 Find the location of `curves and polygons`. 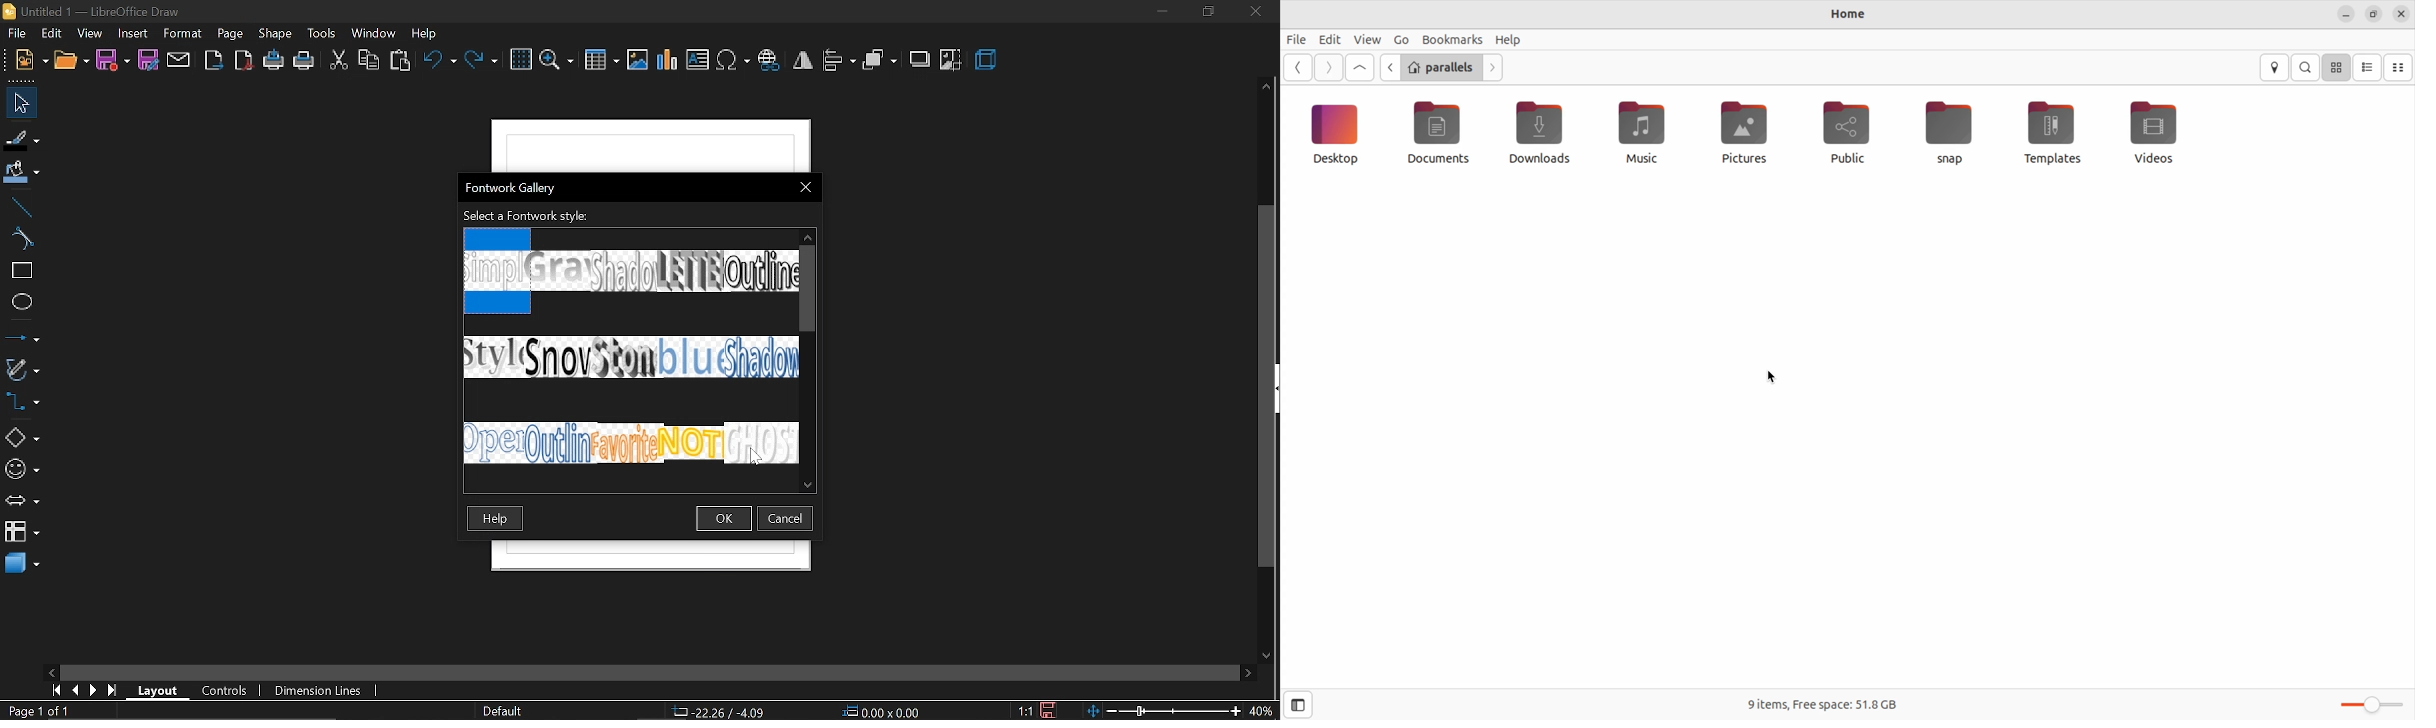

curves and polygons is located at coordinates (22, 368).